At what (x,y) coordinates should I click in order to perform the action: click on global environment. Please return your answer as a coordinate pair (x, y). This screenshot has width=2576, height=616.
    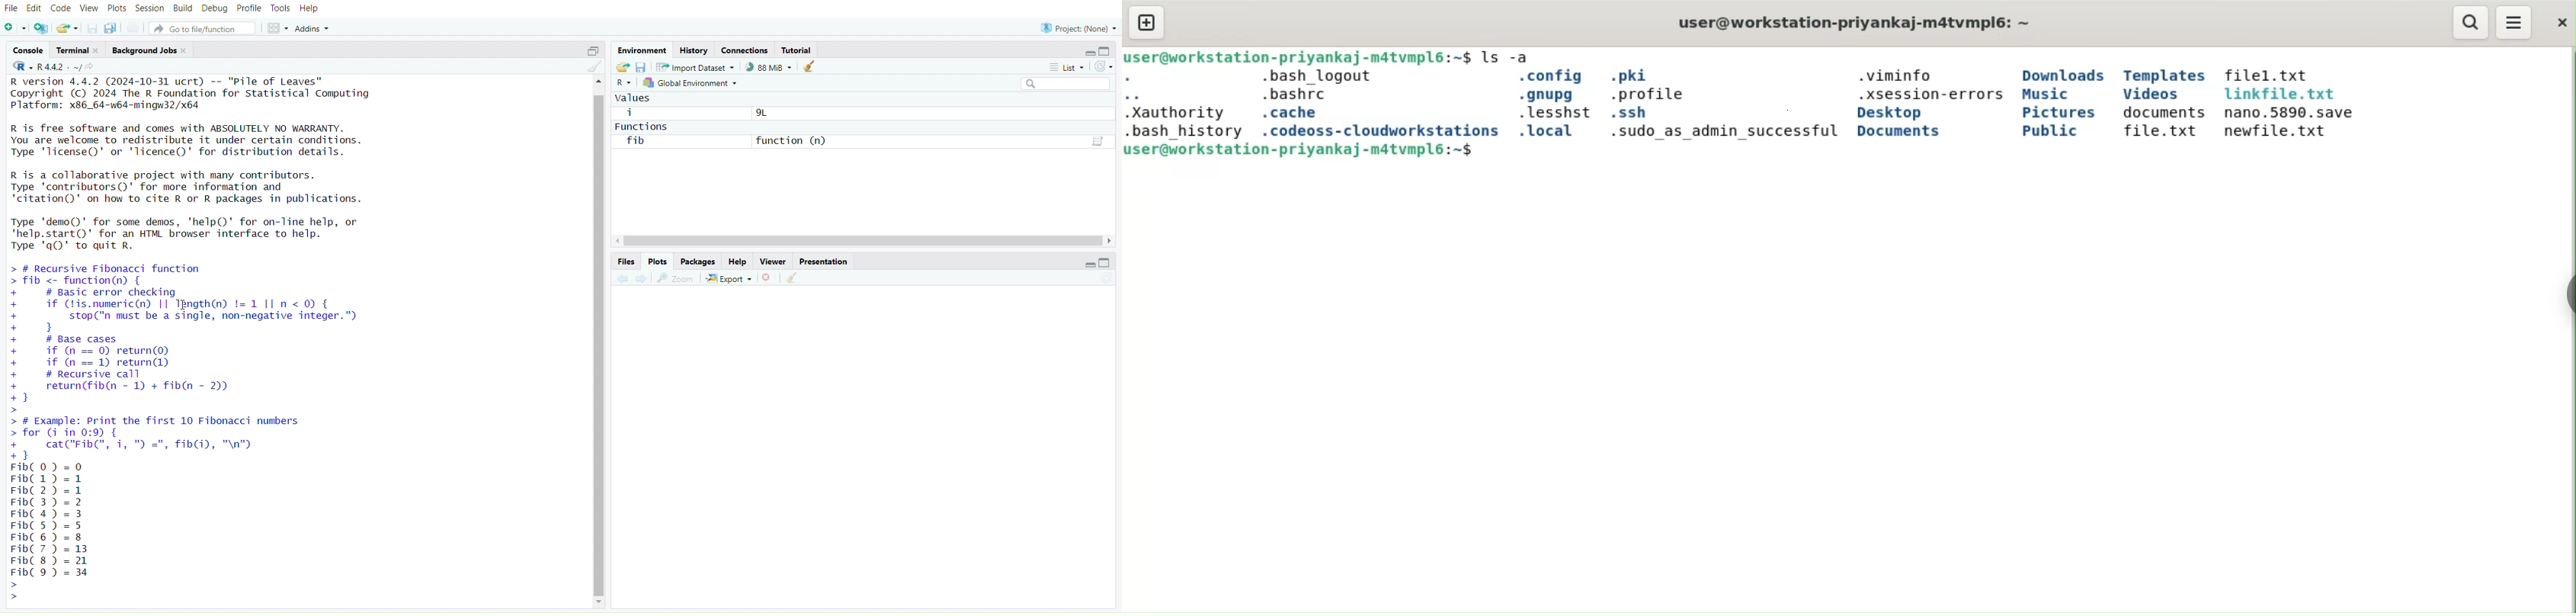
    Looking at the image, I should click on (692, 82).